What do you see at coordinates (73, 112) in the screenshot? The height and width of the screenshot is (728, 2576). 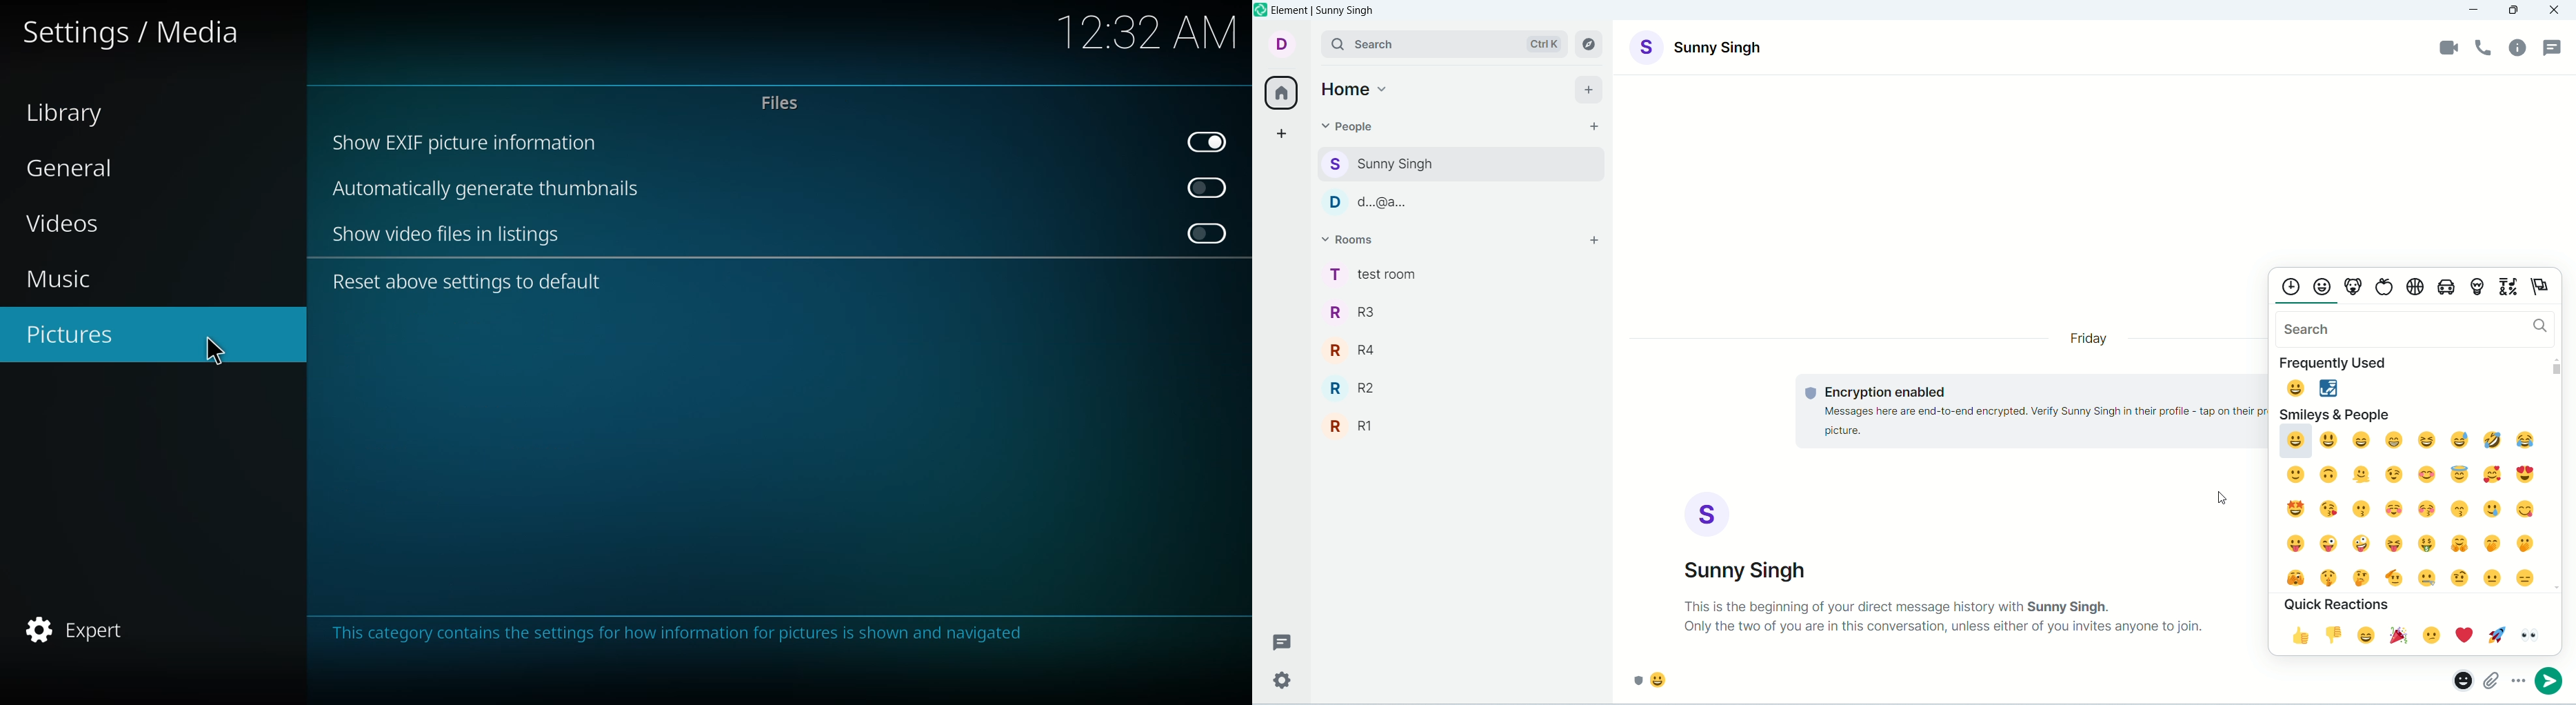 I see `library` at bounding box center [73, 112].